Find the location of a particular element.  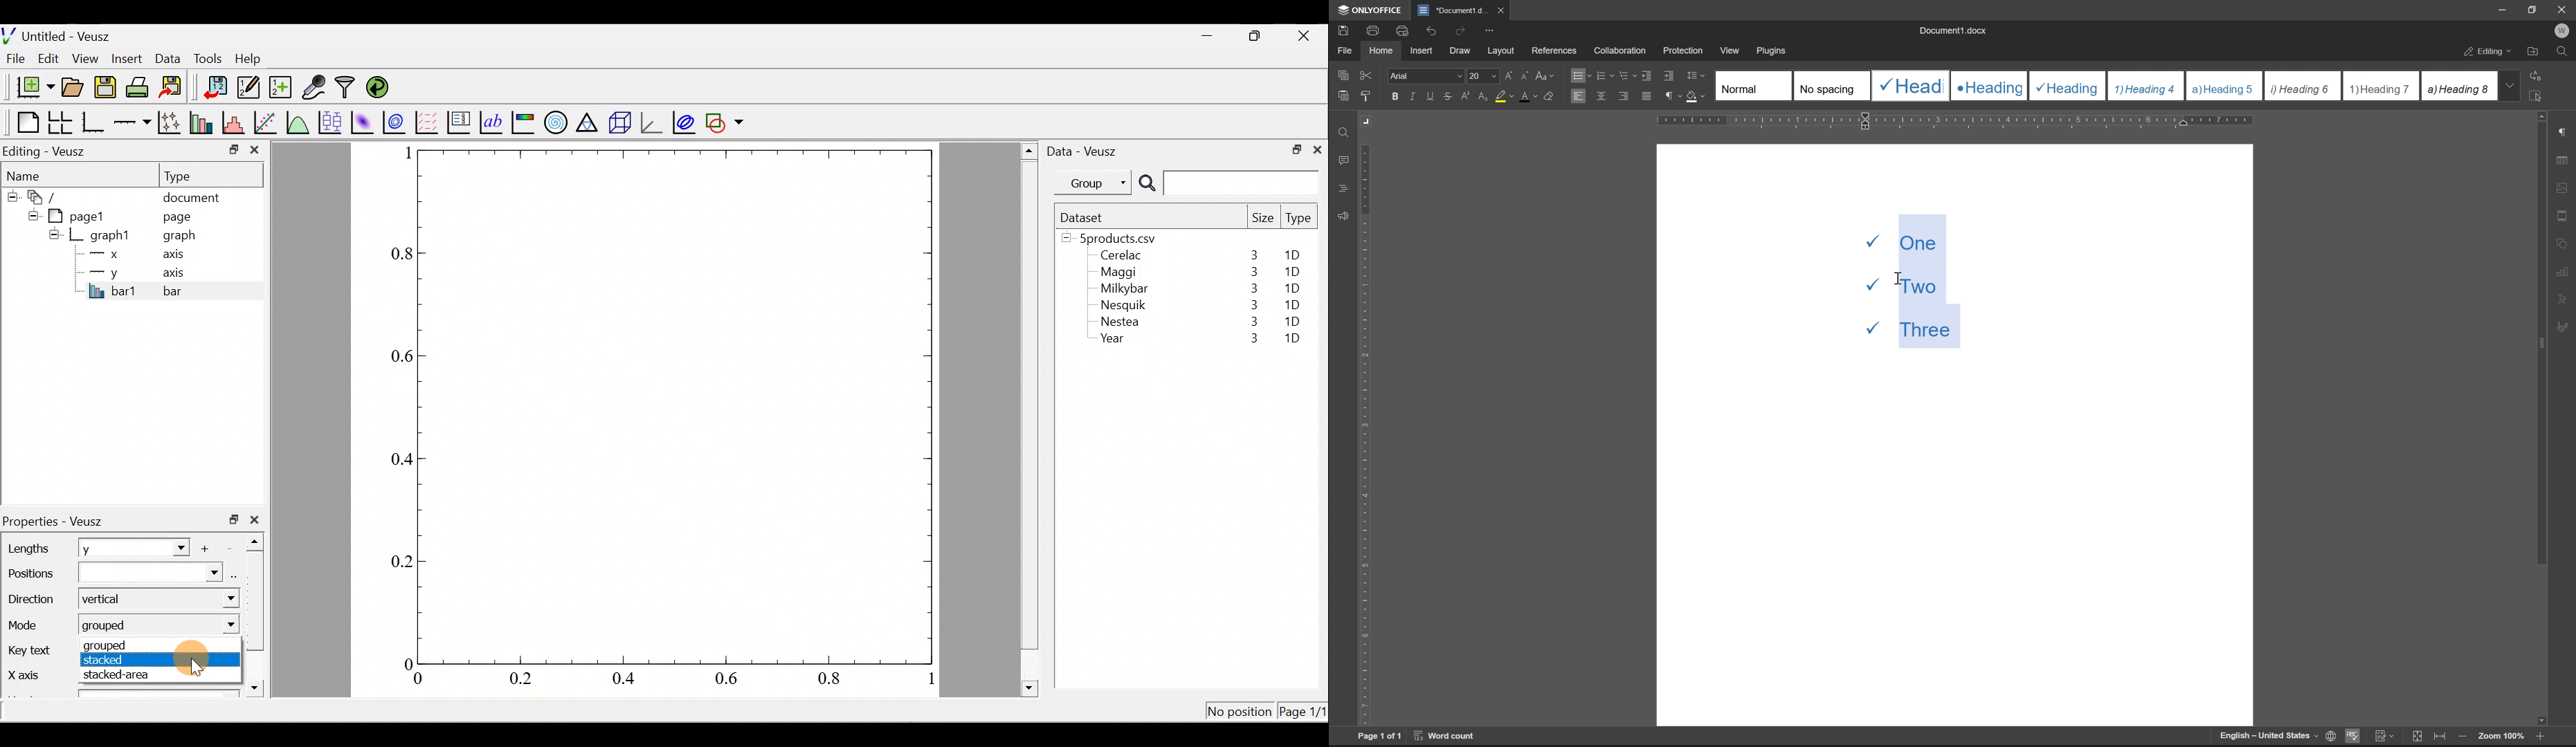

signature settings is located at coordinates (2566, 327).